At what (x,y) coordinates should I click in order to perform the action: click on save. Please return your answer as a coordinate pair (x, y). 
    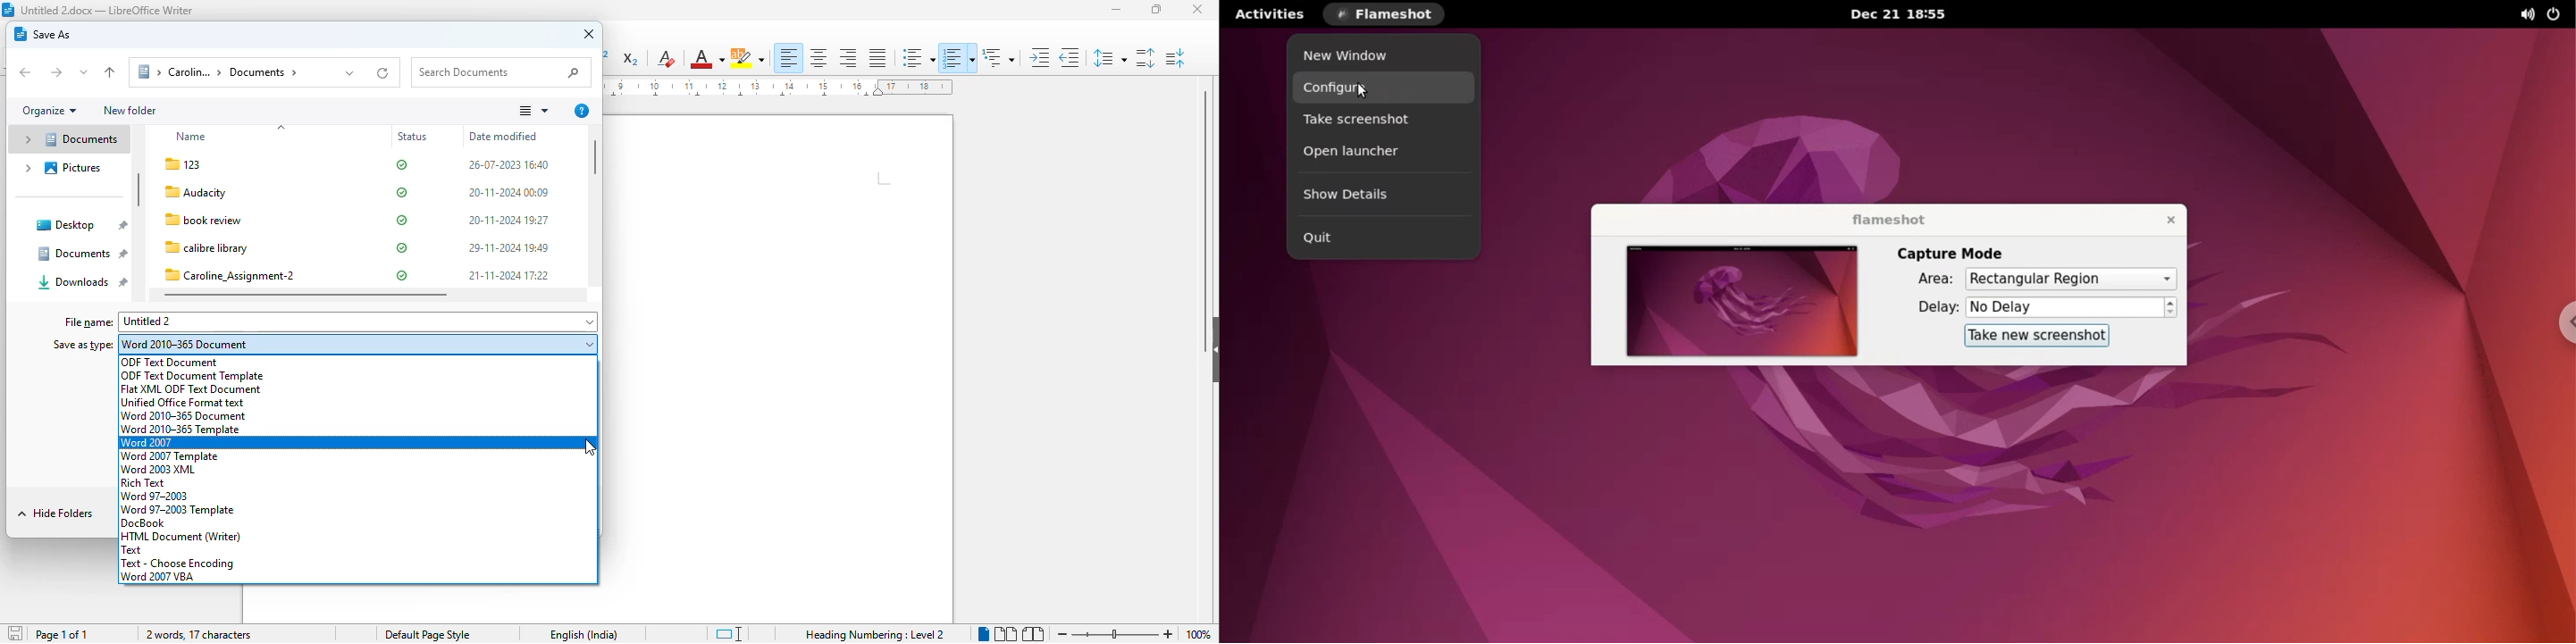
    Looking at the image, I should click on (13, 633).